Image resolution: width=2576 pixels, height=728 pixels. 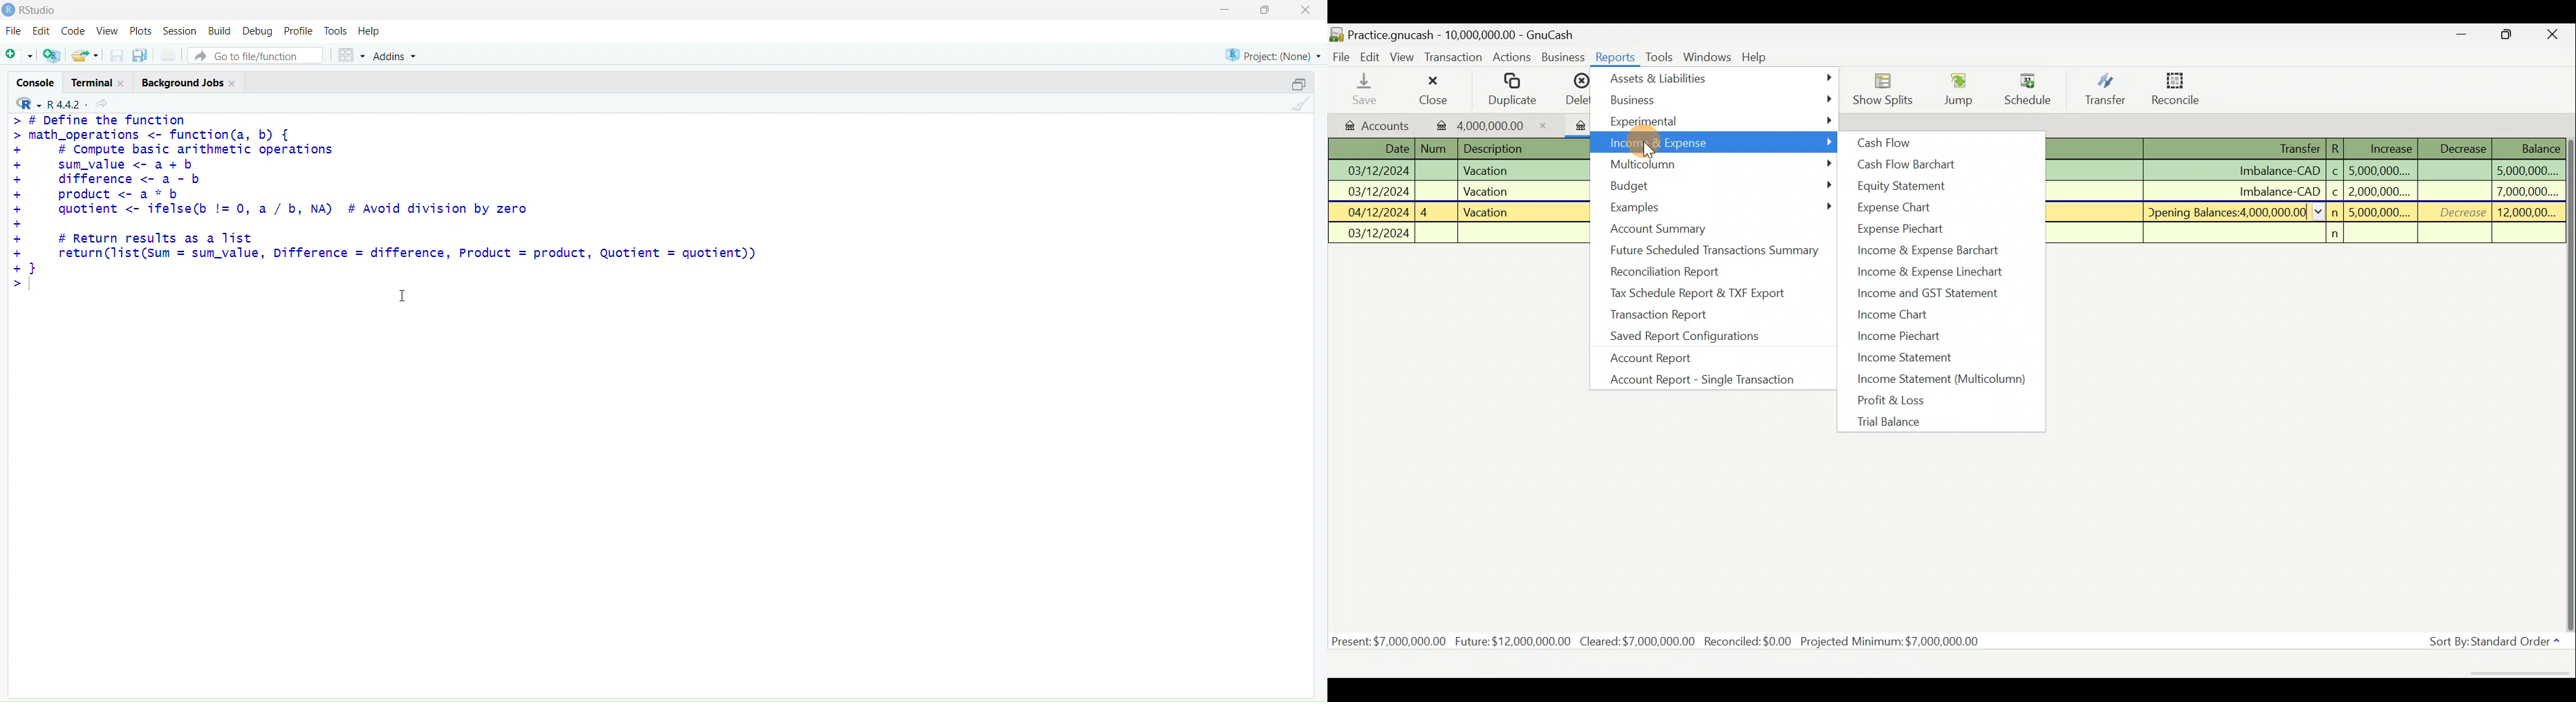 I want to click on Plots, so click(x=139, y=30).